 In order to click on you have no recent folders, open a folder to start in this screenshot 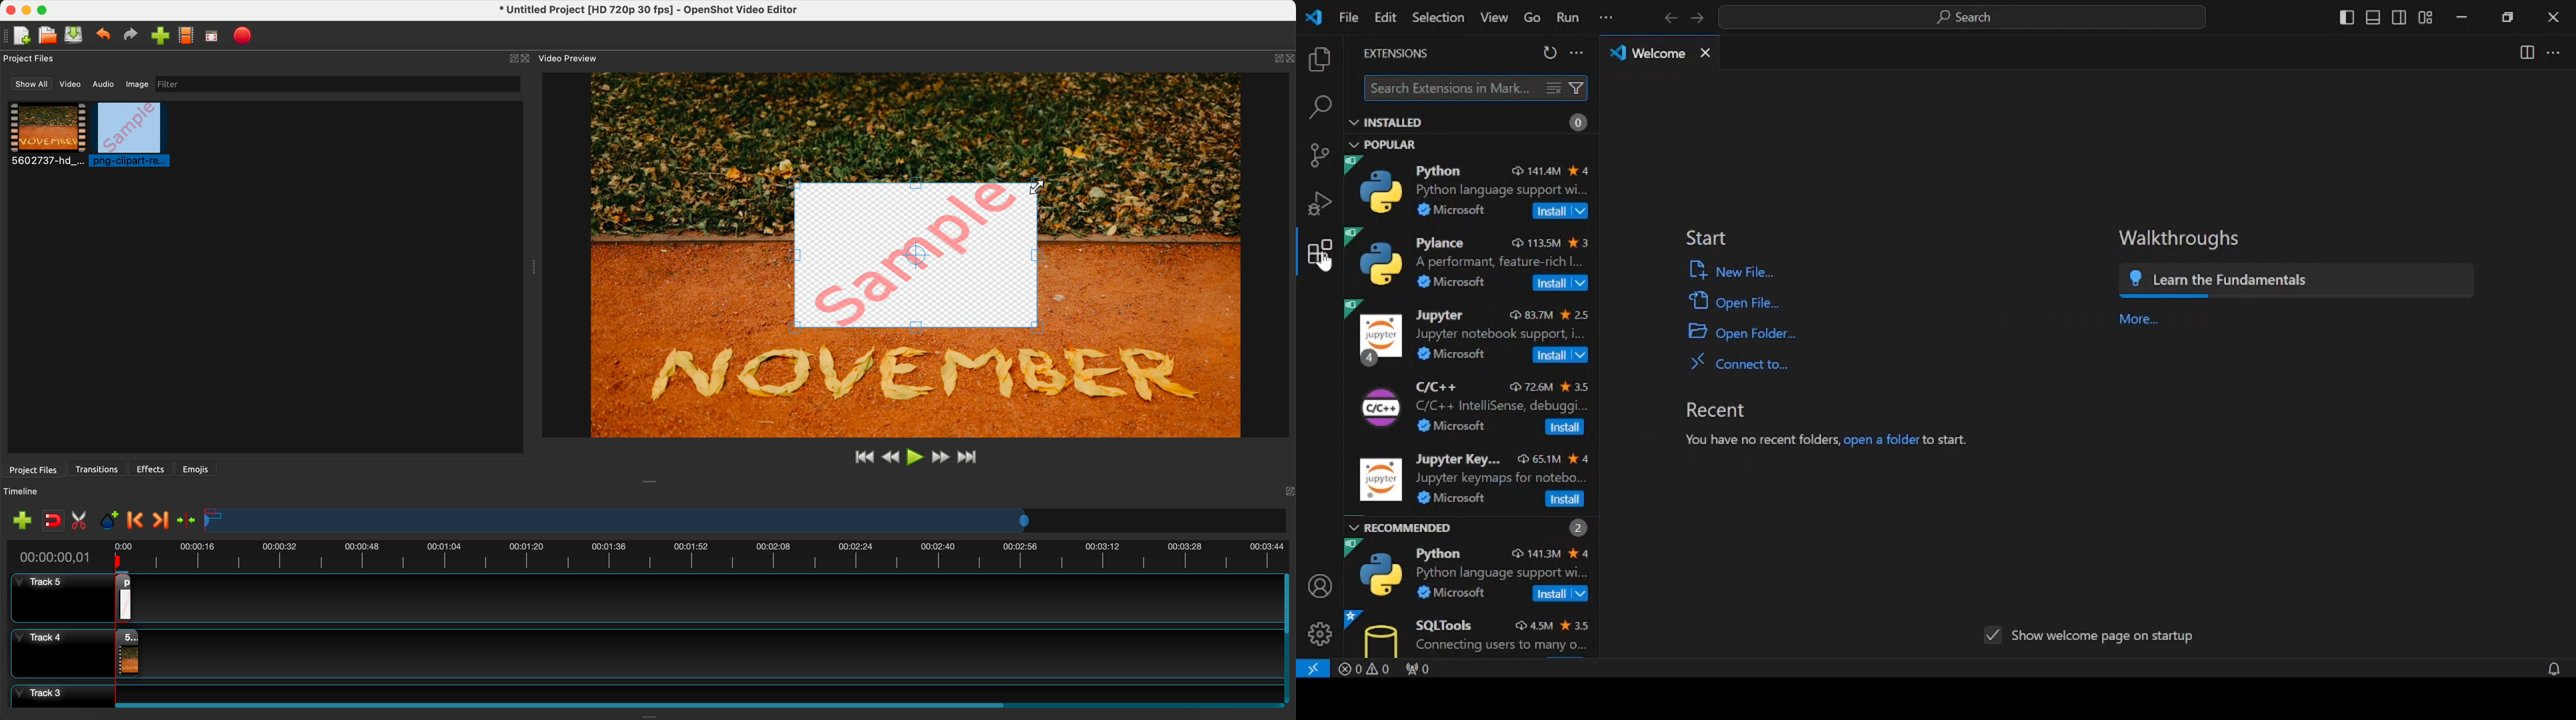, I will do `click(1822, 442)`.